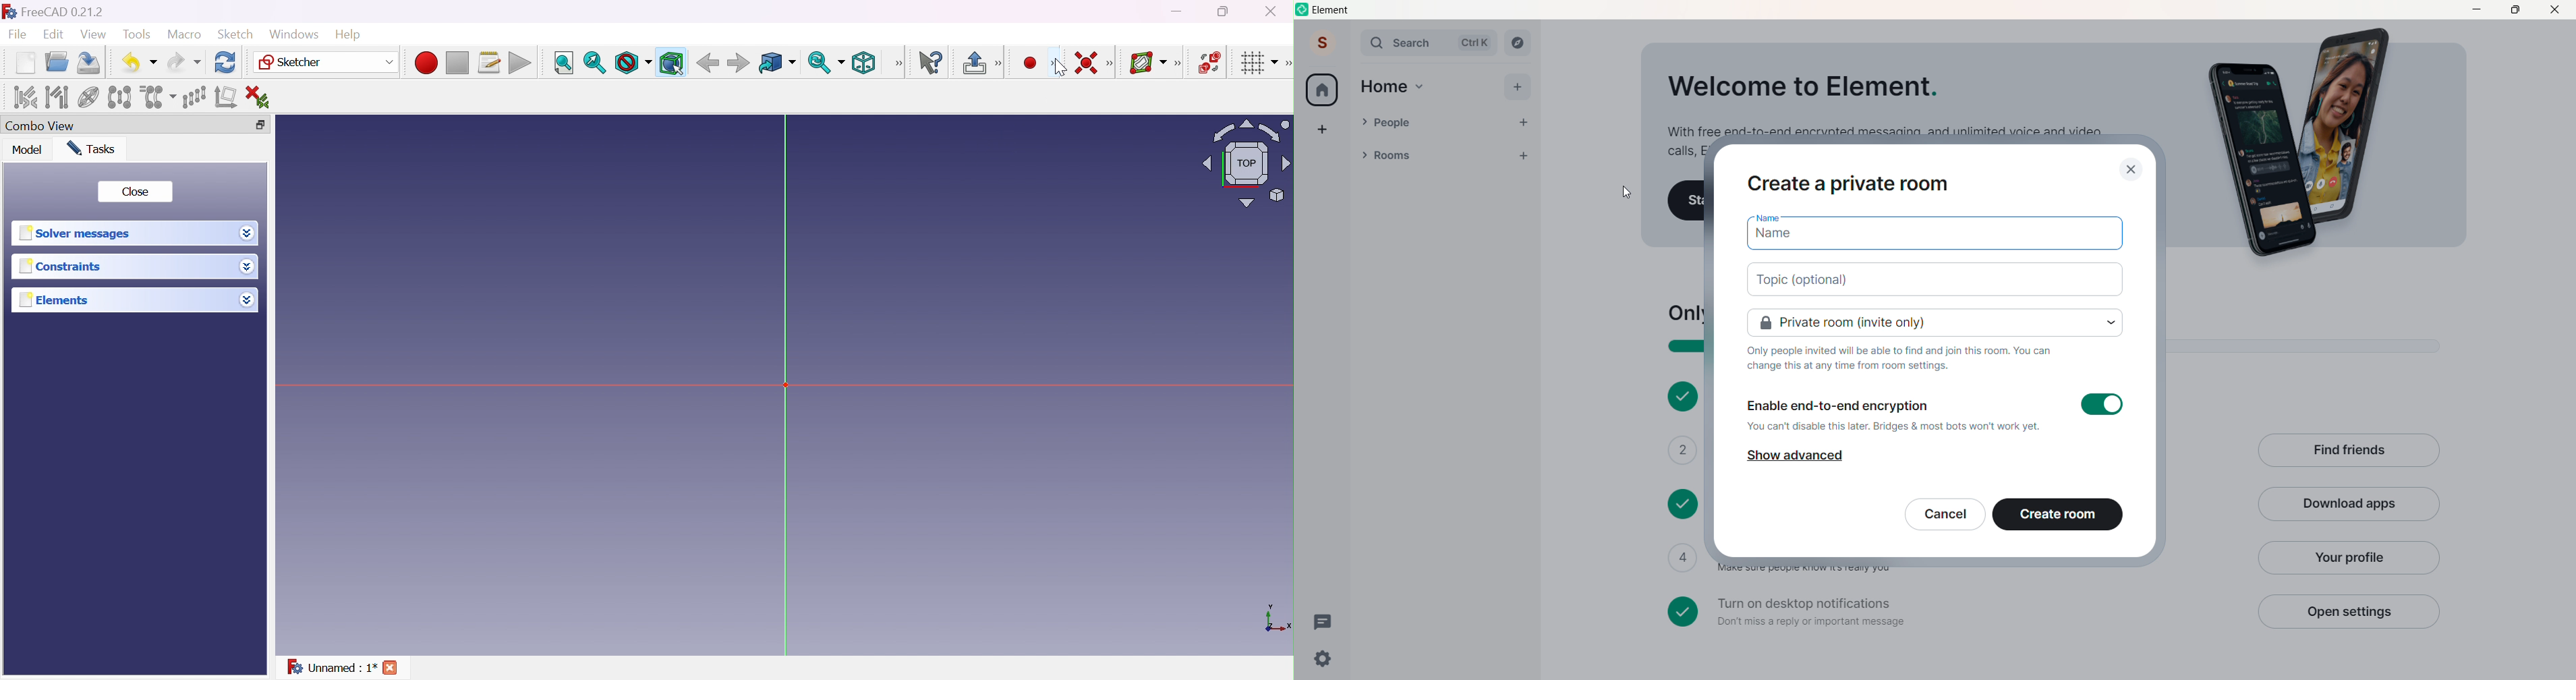 This screenshot has height=700, width=2576. What do you see at coordinates (1945, 514) in the screenshot?
I see `Cancel` at bounding box center [1945, 514].